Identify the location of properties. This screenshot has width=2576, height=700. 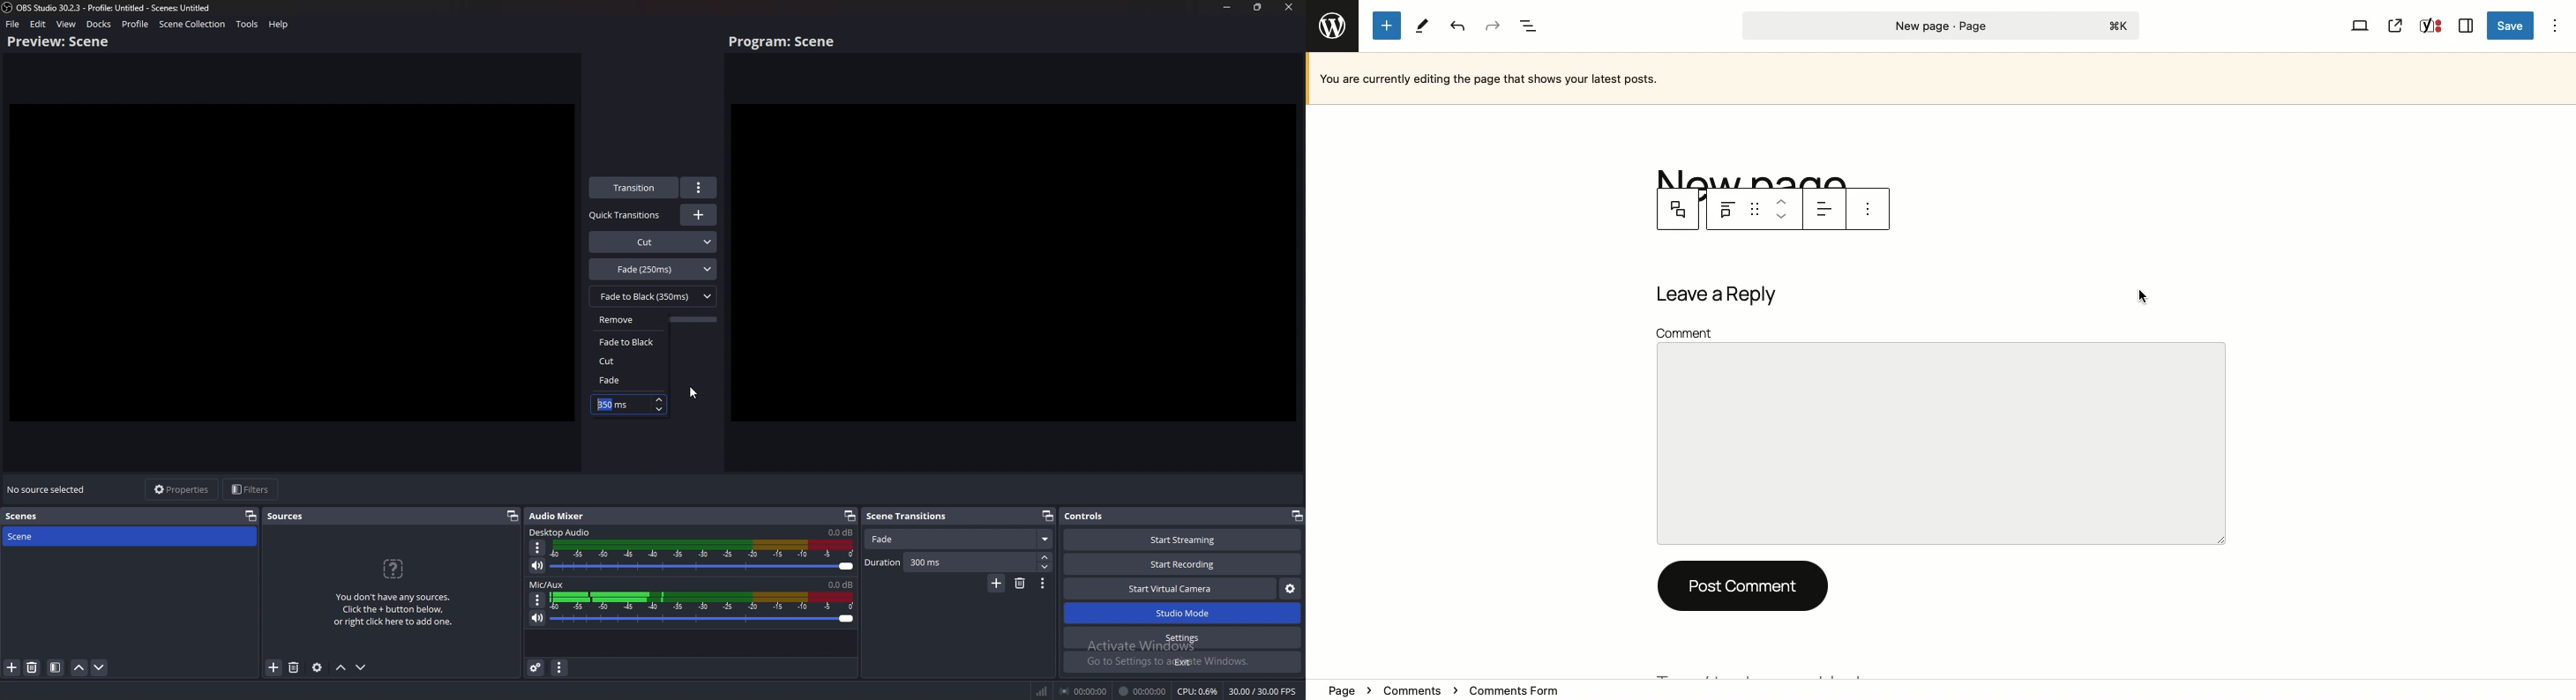
(184, 489).